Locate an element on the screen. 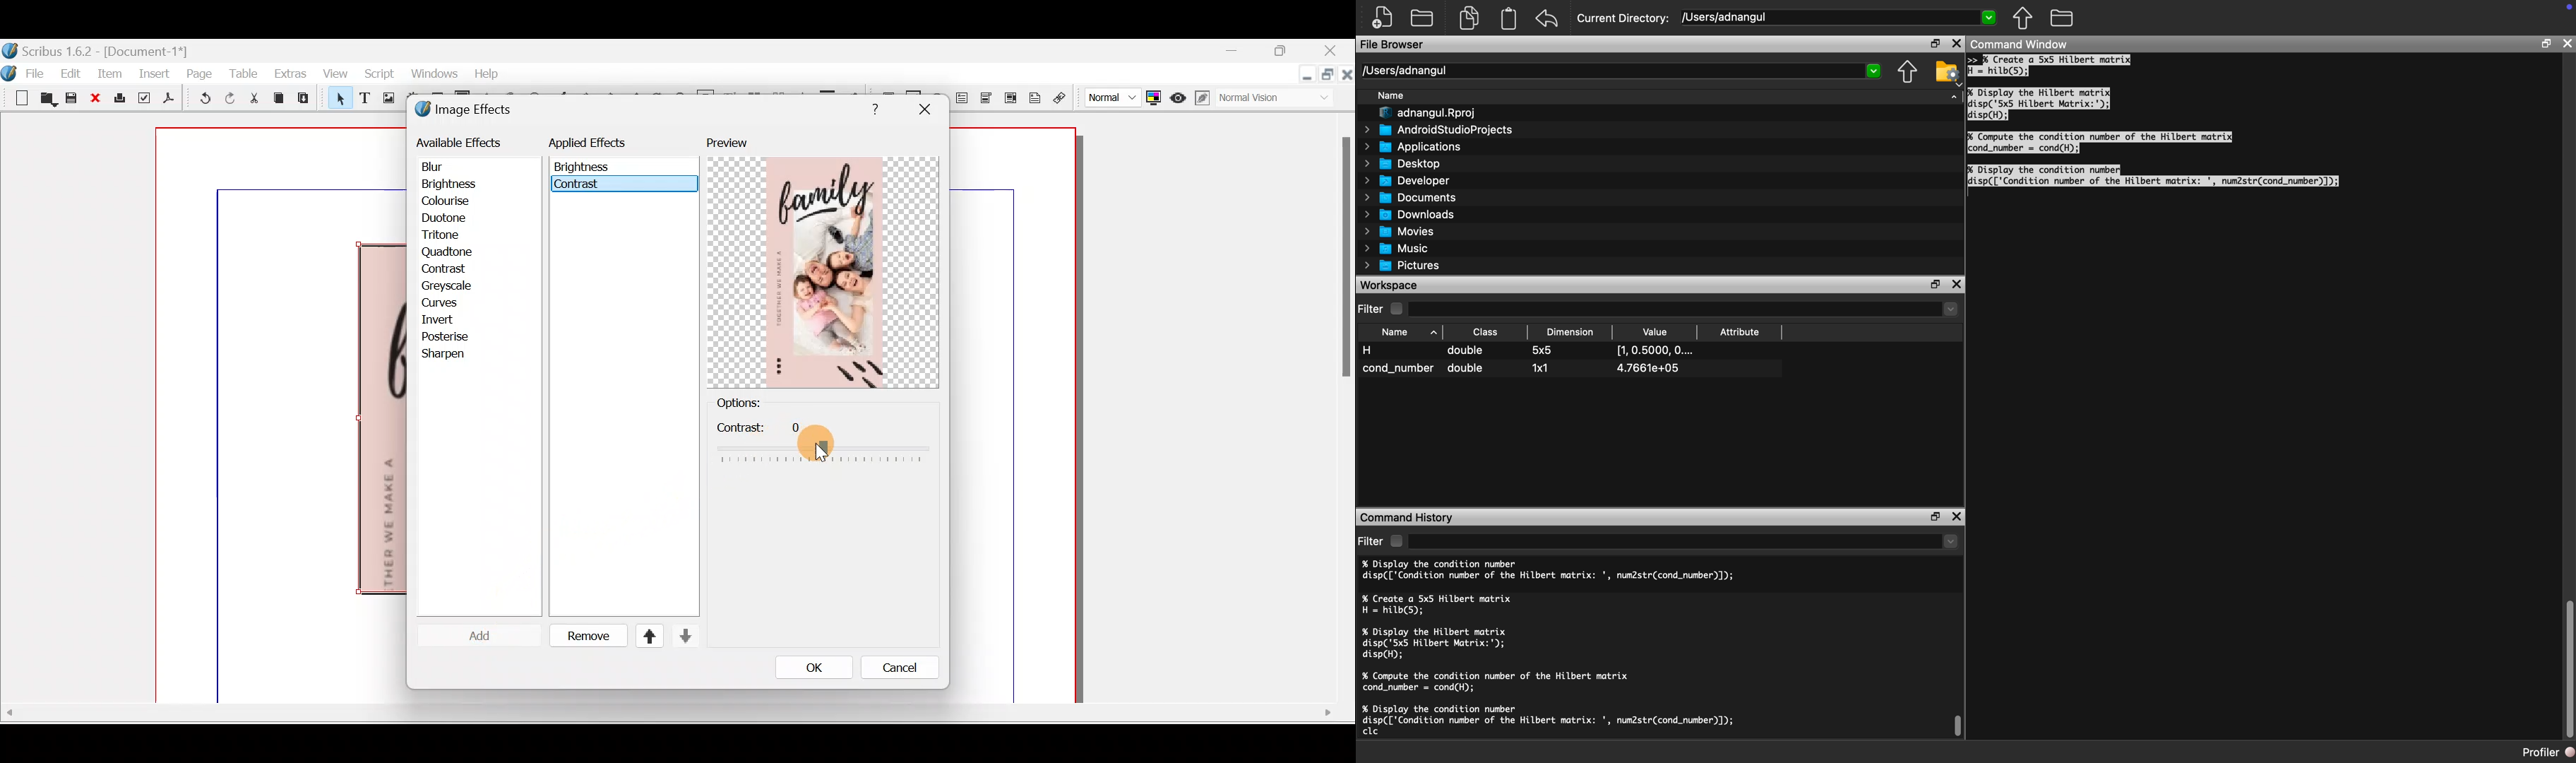  Edit is located at coordinates (73, 73).